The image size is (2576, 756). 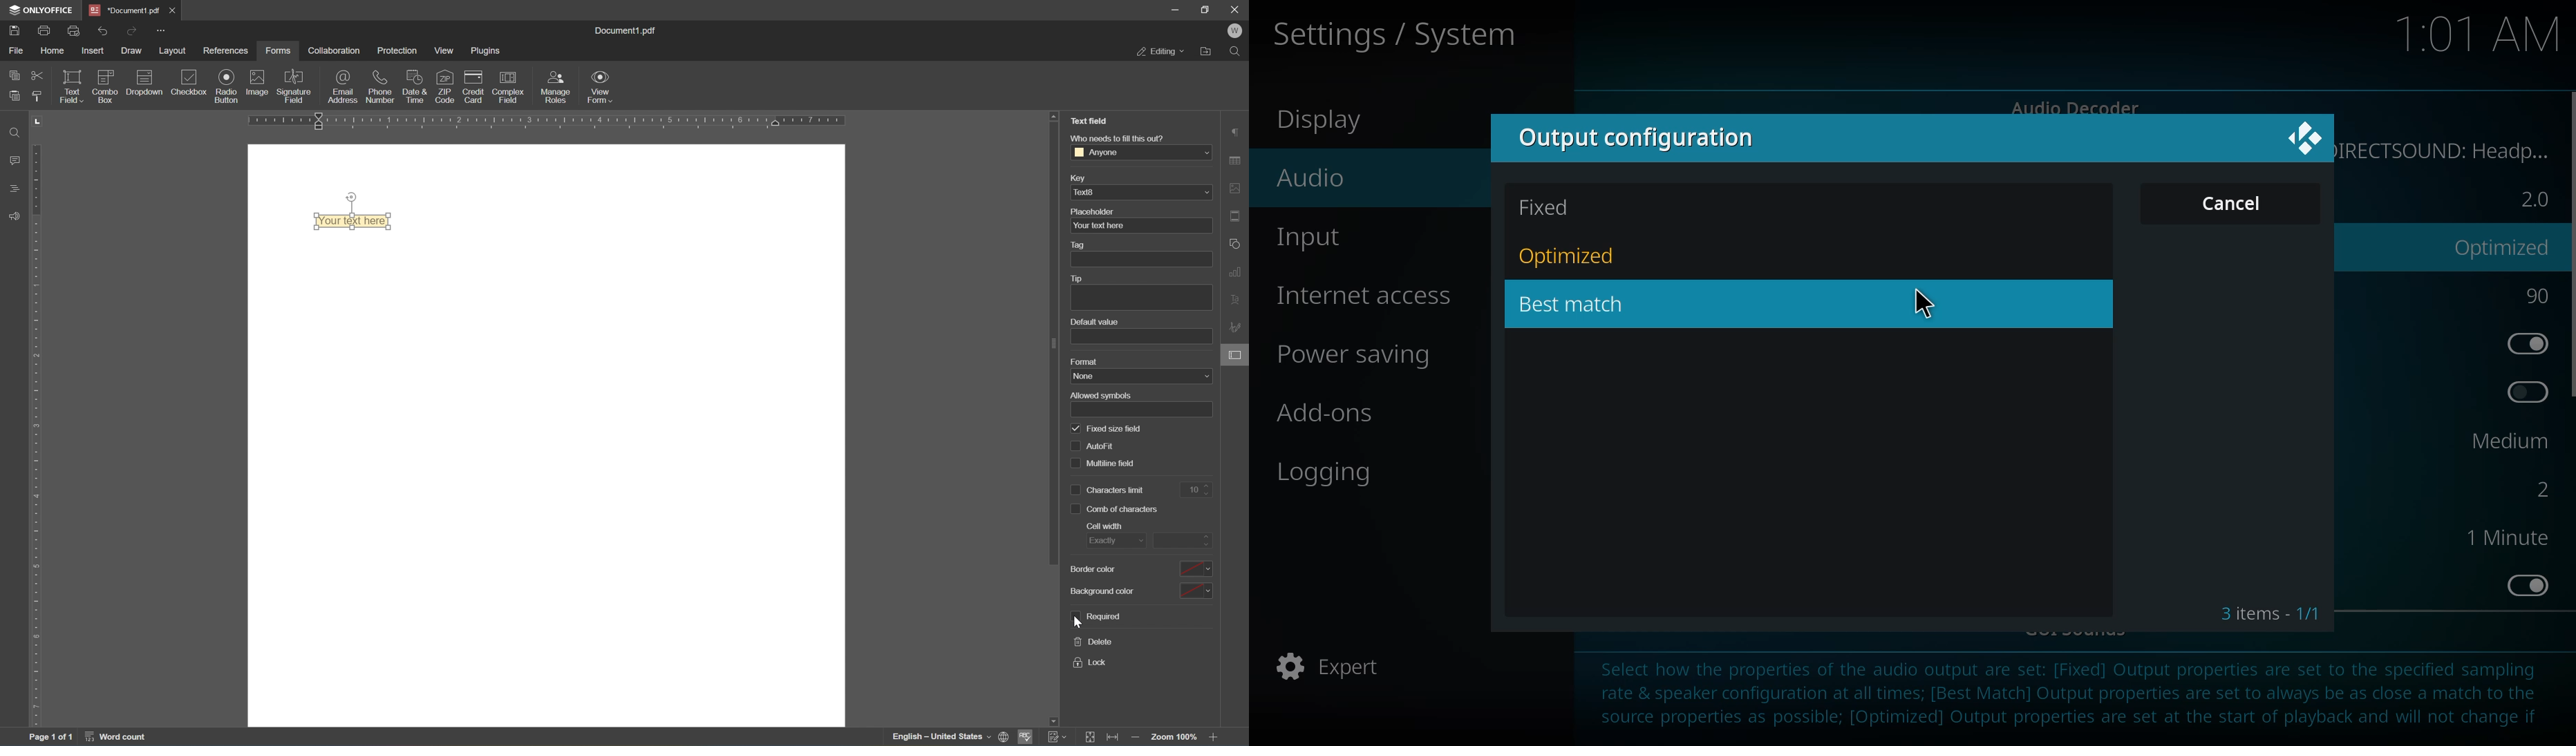 I want to click on settings/system, so click(x=1413, y=38).